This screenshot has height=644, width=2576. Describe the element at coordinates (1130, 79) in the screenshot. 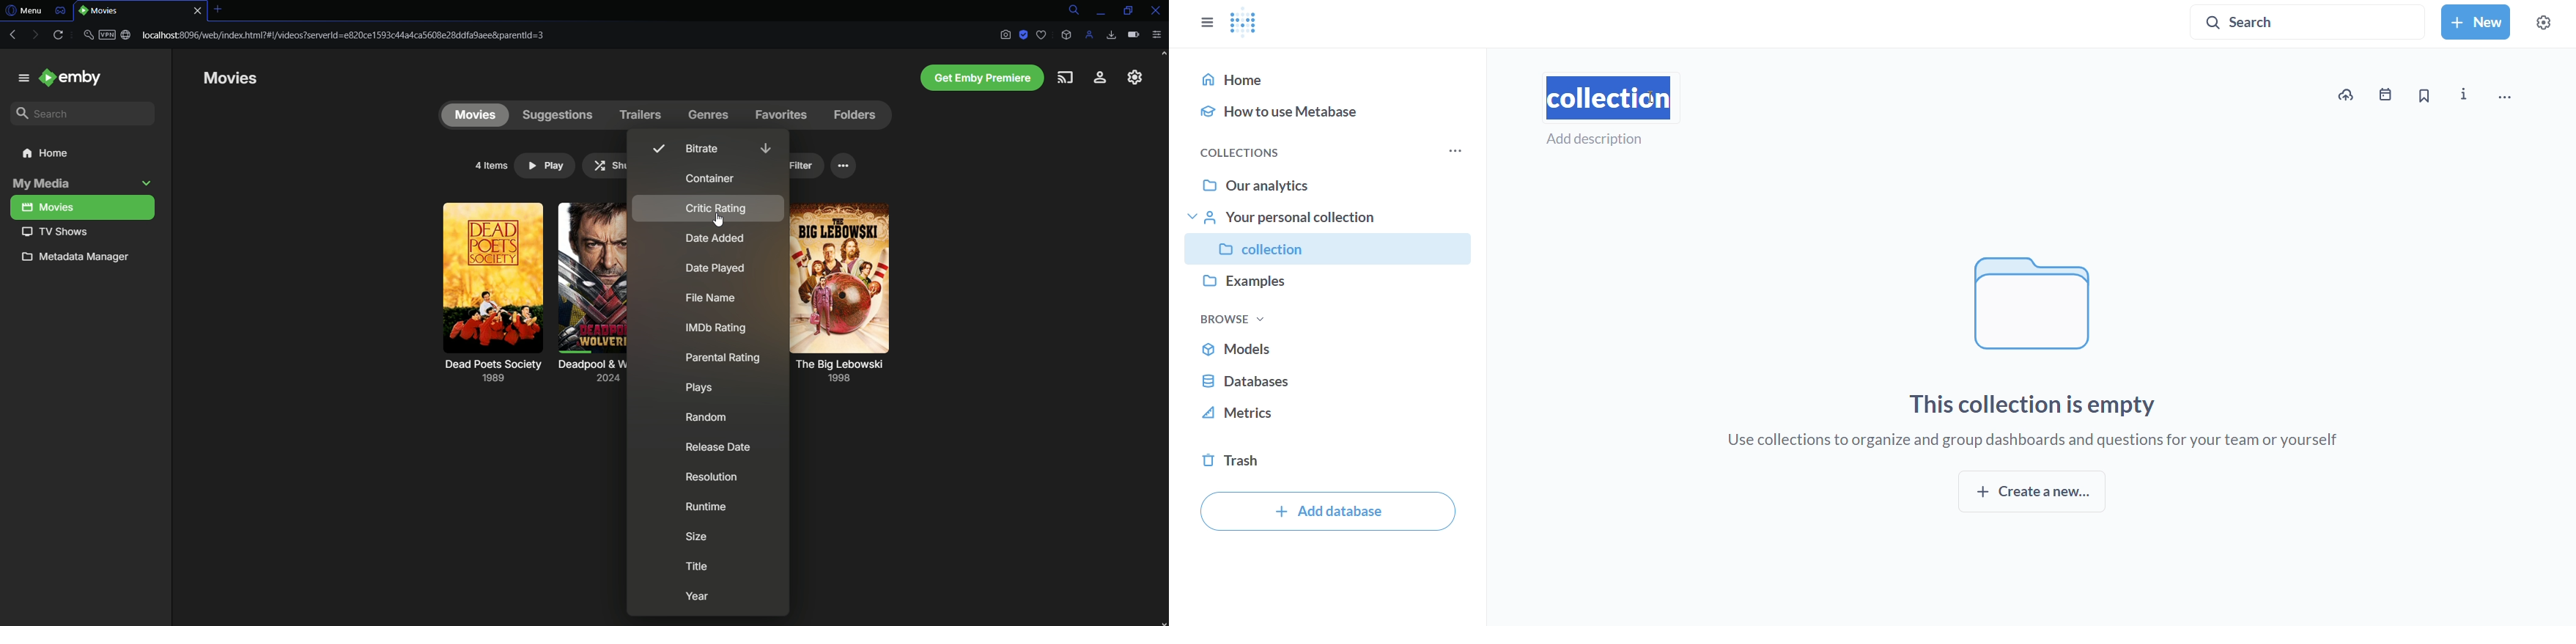

I see `Settings` at that location.